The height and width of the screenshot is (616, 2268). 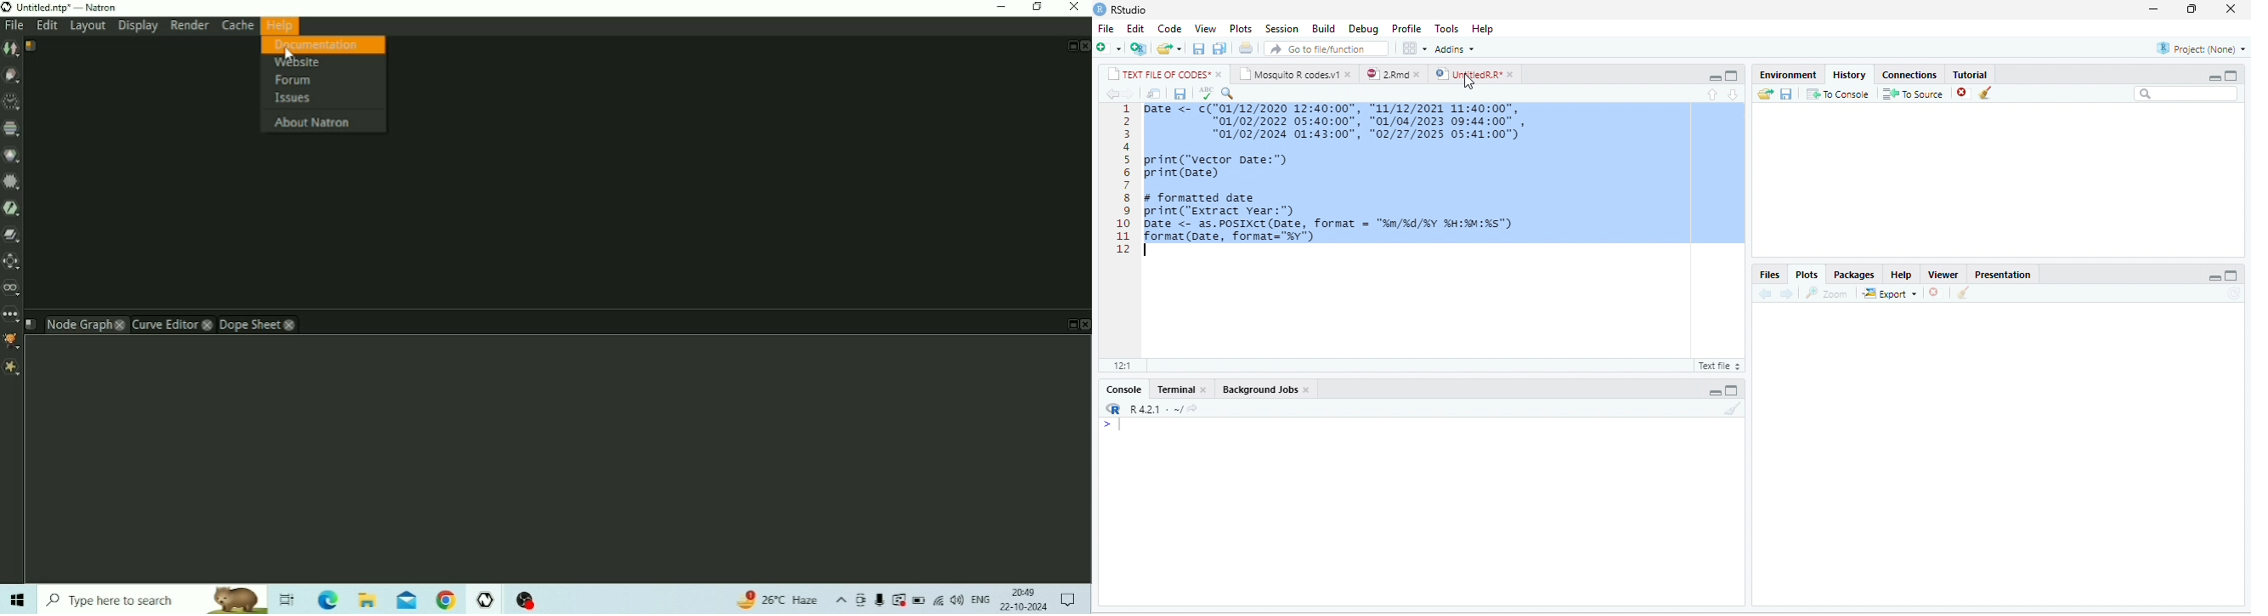 What do you see at coordinates (1174, 389) in the screenshot?
I see `Terminal ` at bounding box center [1174, 389].